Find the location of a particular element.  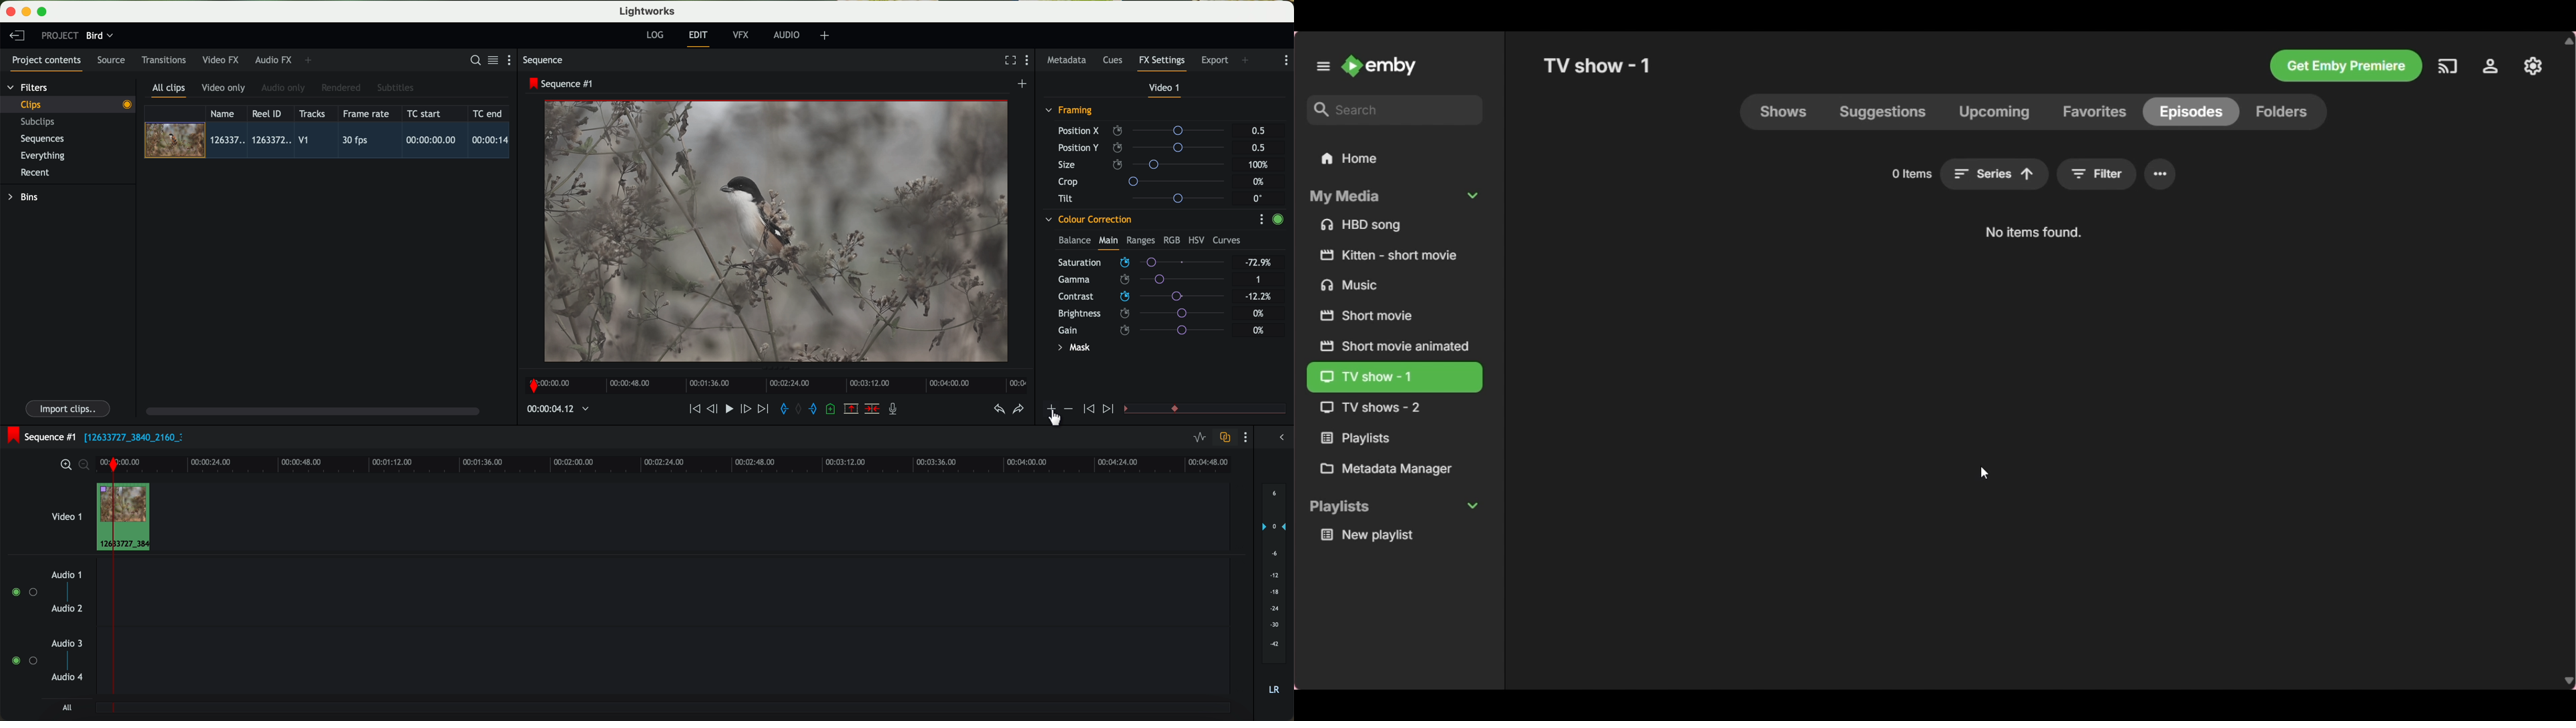

nudge one frame back is located at coordinates (714, 410).